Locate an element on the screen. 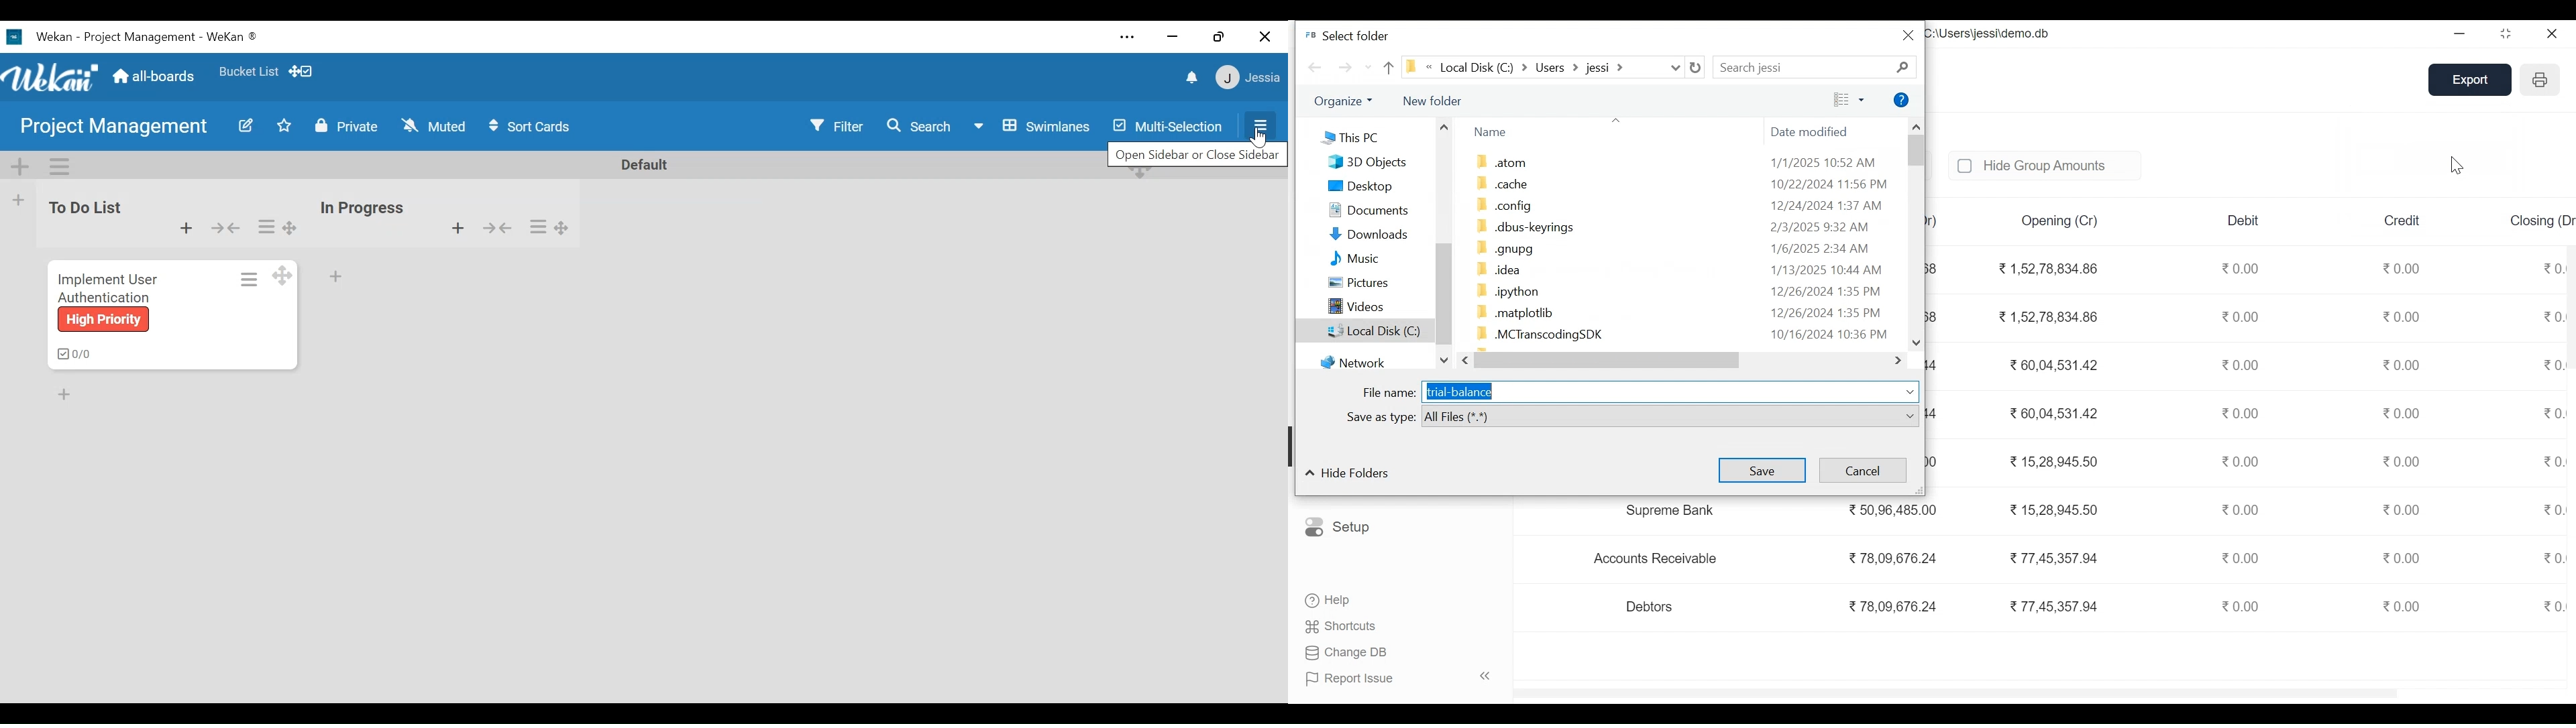 Image resolution: width=2576 pixels, height=728 pixels. Filter is located at coordinates (839, 125).